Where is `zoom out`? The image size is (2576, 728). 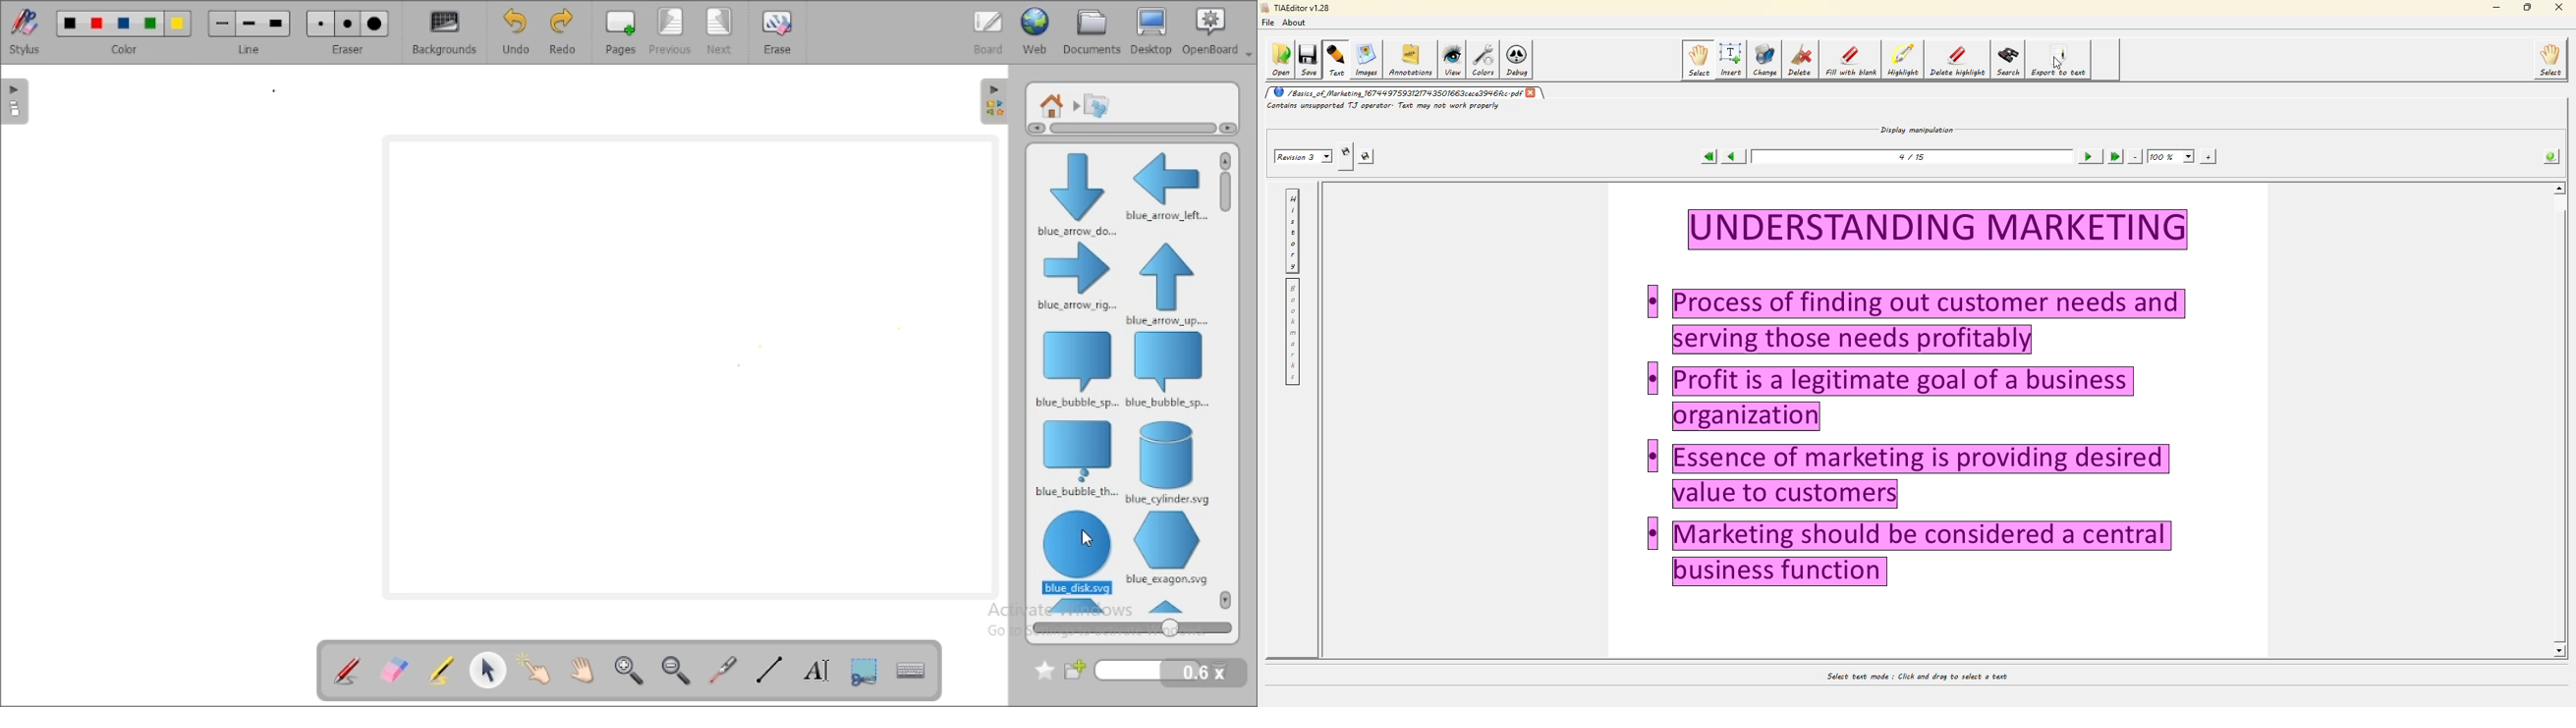 zoom out is located at coordinates (678, 670).